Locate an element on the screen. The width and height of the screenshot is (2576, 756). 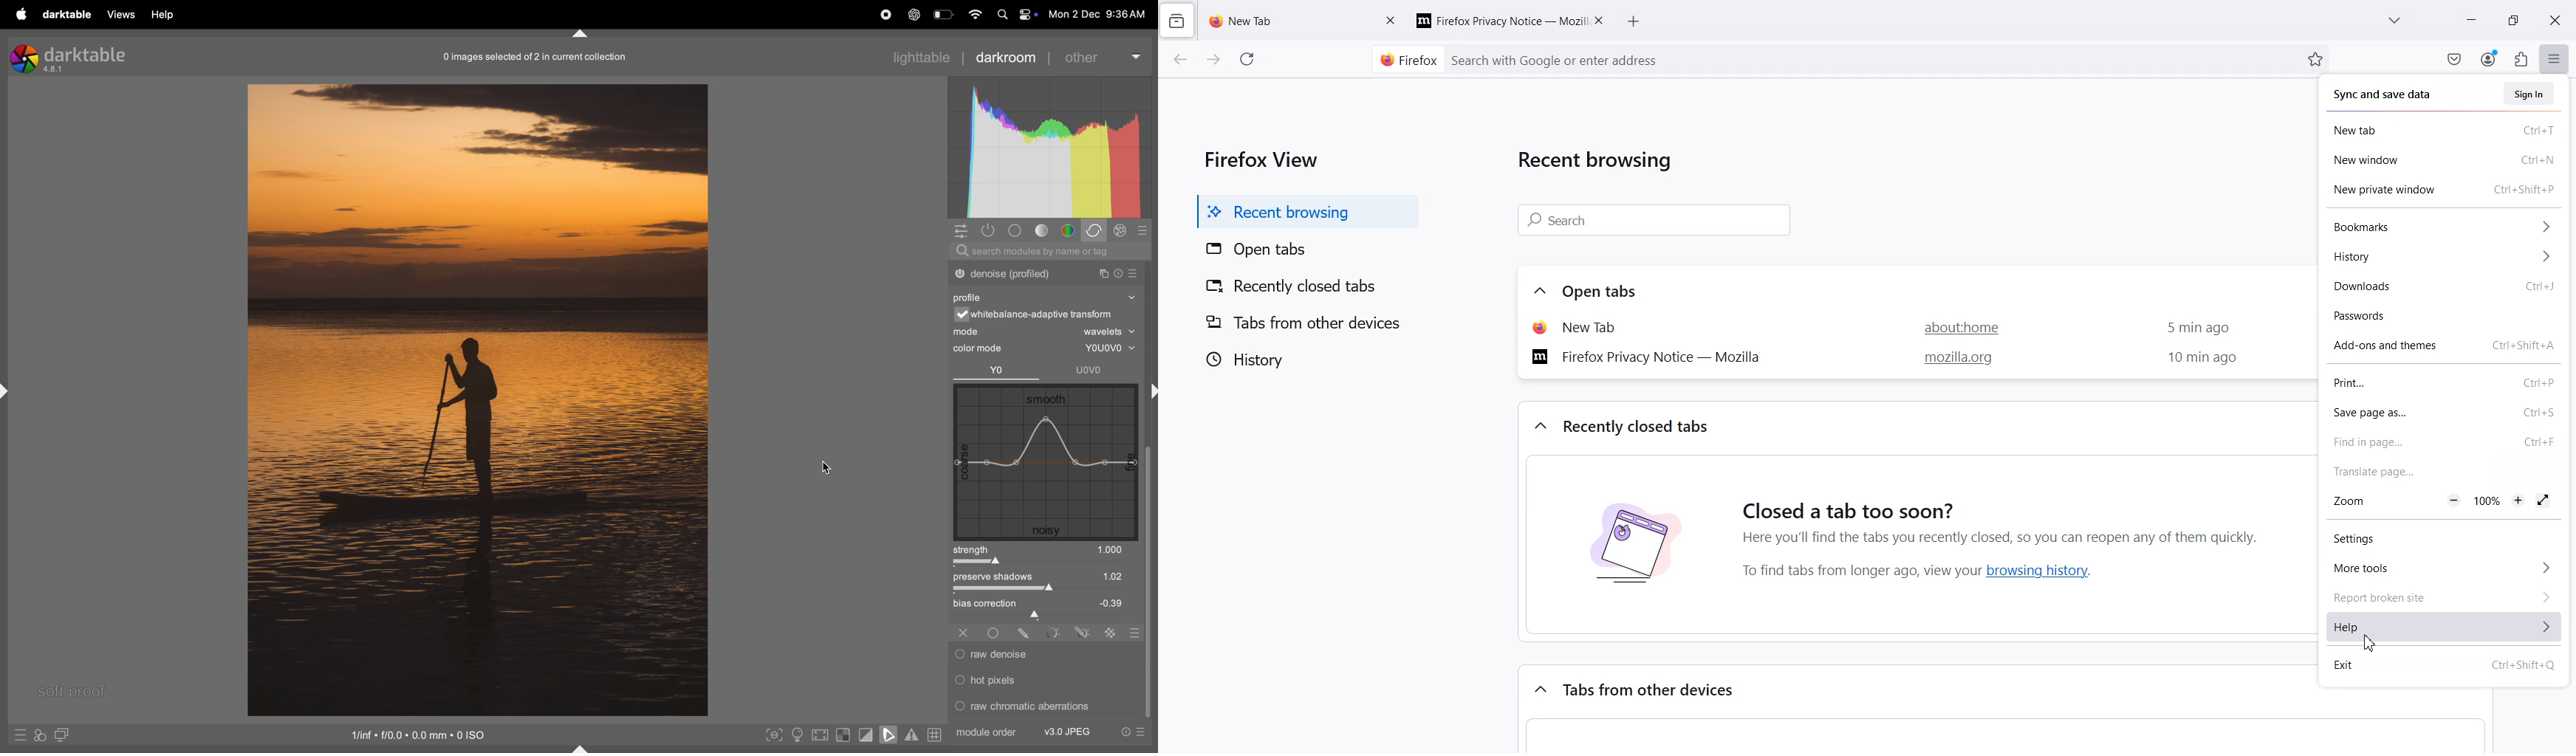
youovo is located at coordinates (1104, 349).